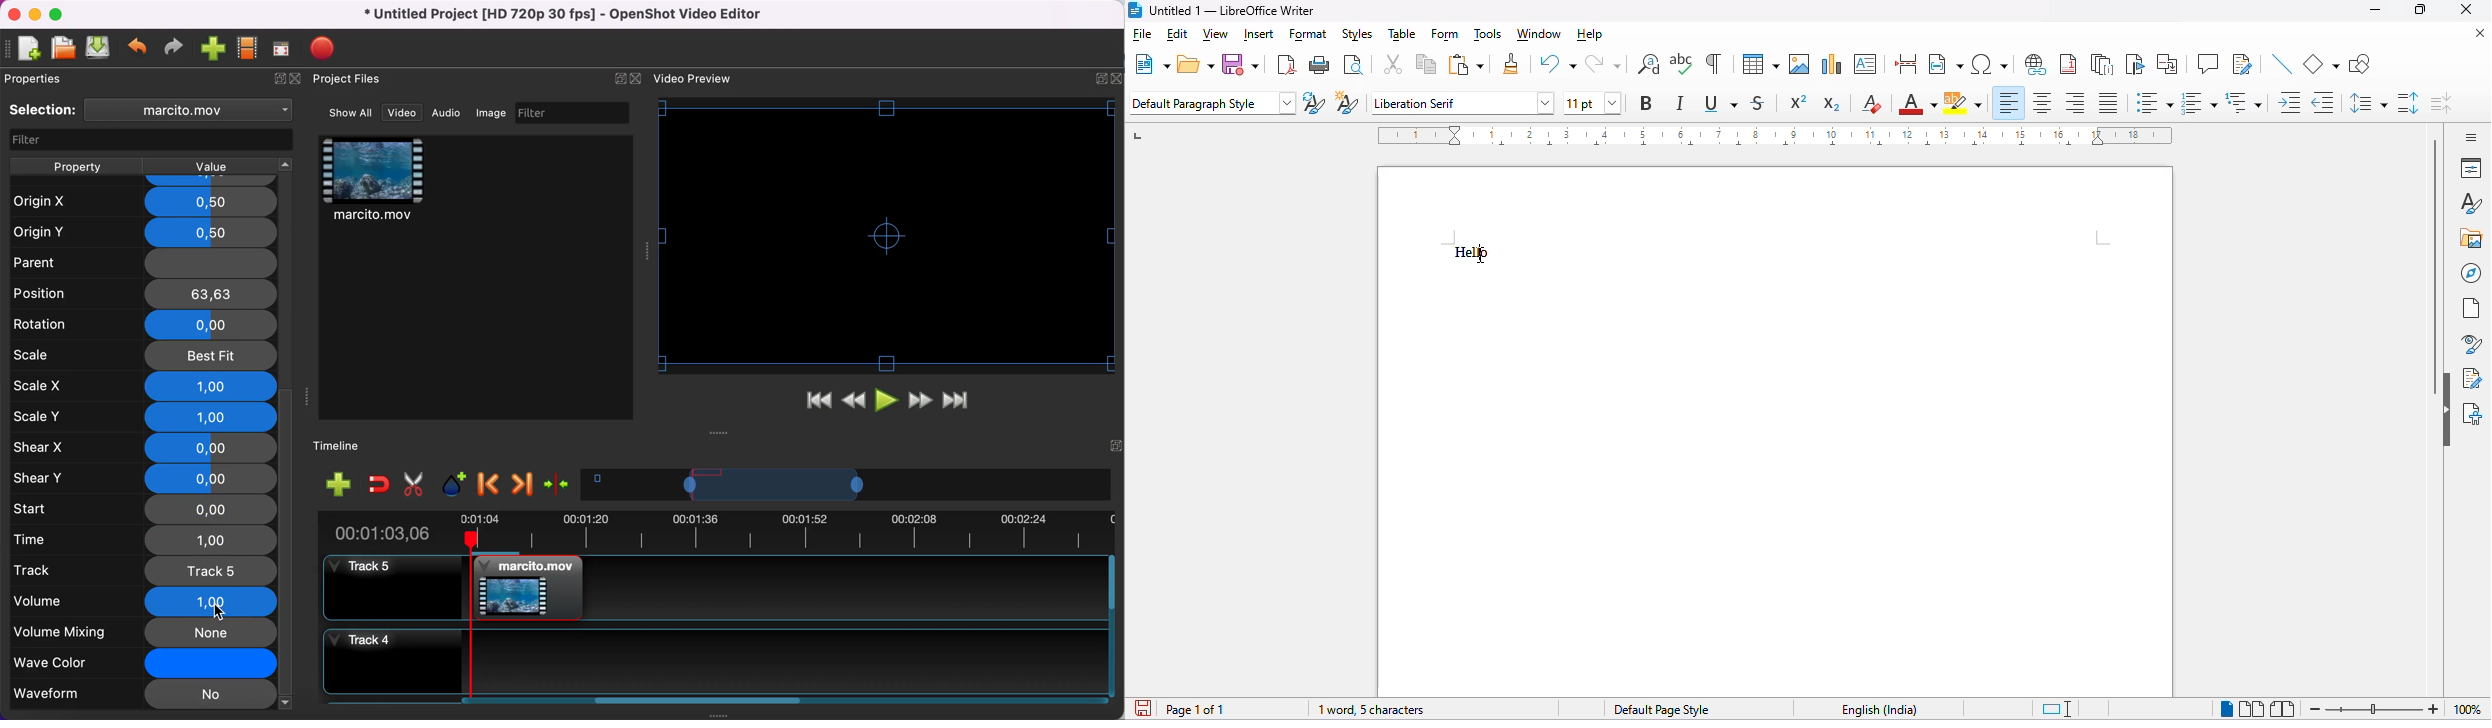 This screenshot has width=2492, height=728. I want to click on redo, so click(1605, 64).